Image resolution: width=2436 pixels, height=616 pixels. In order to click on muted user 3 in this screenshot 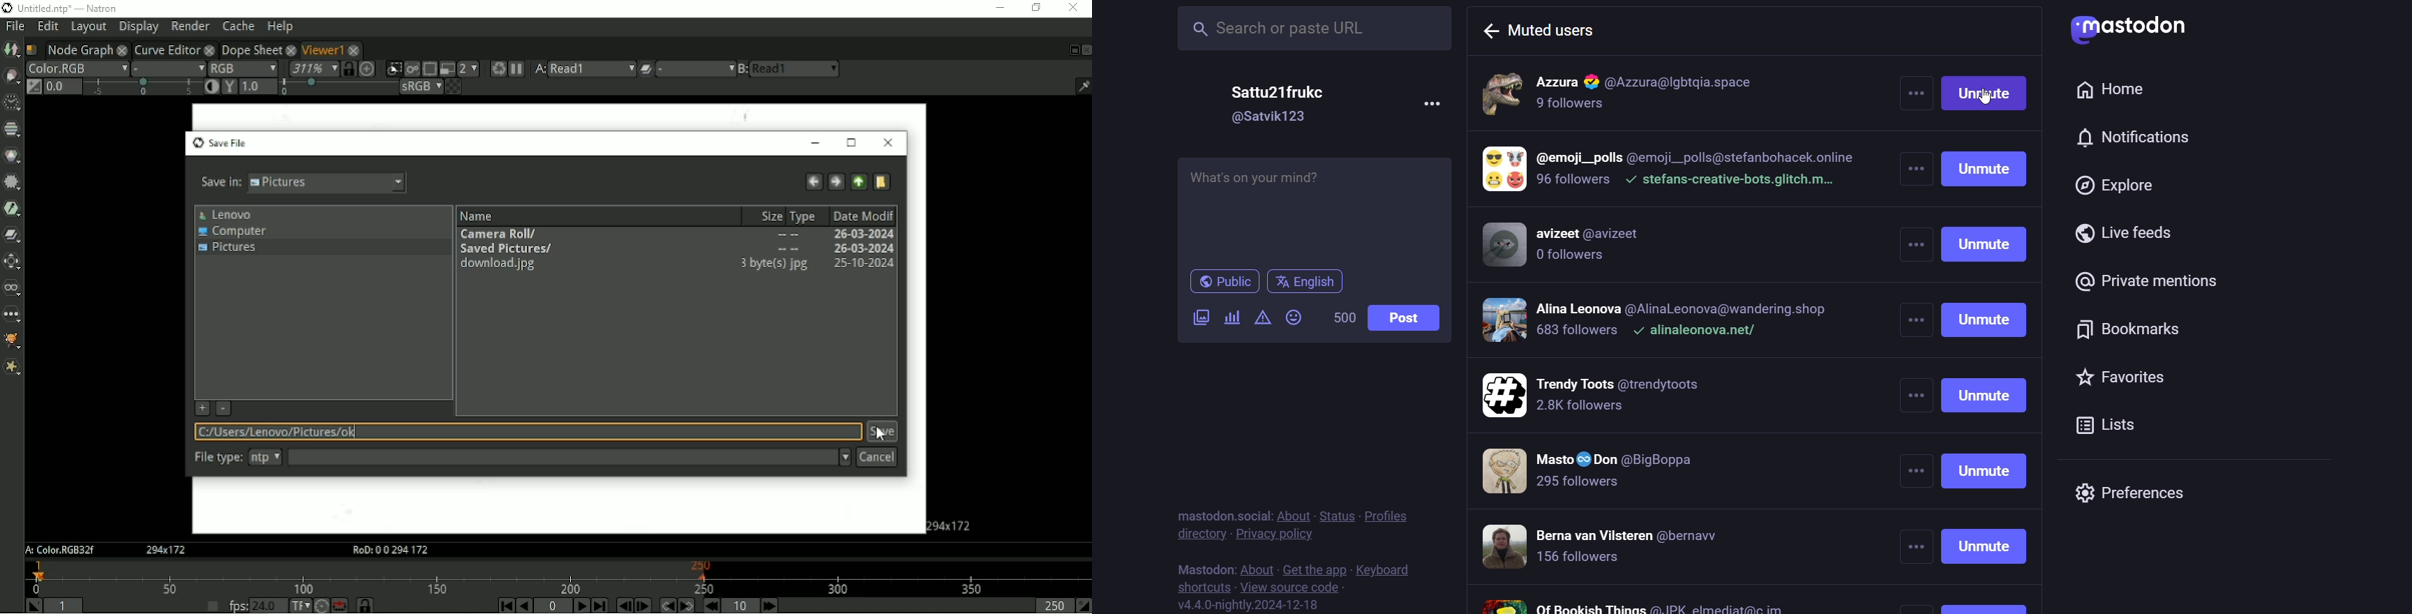, I will do `click(1577, 248)`.